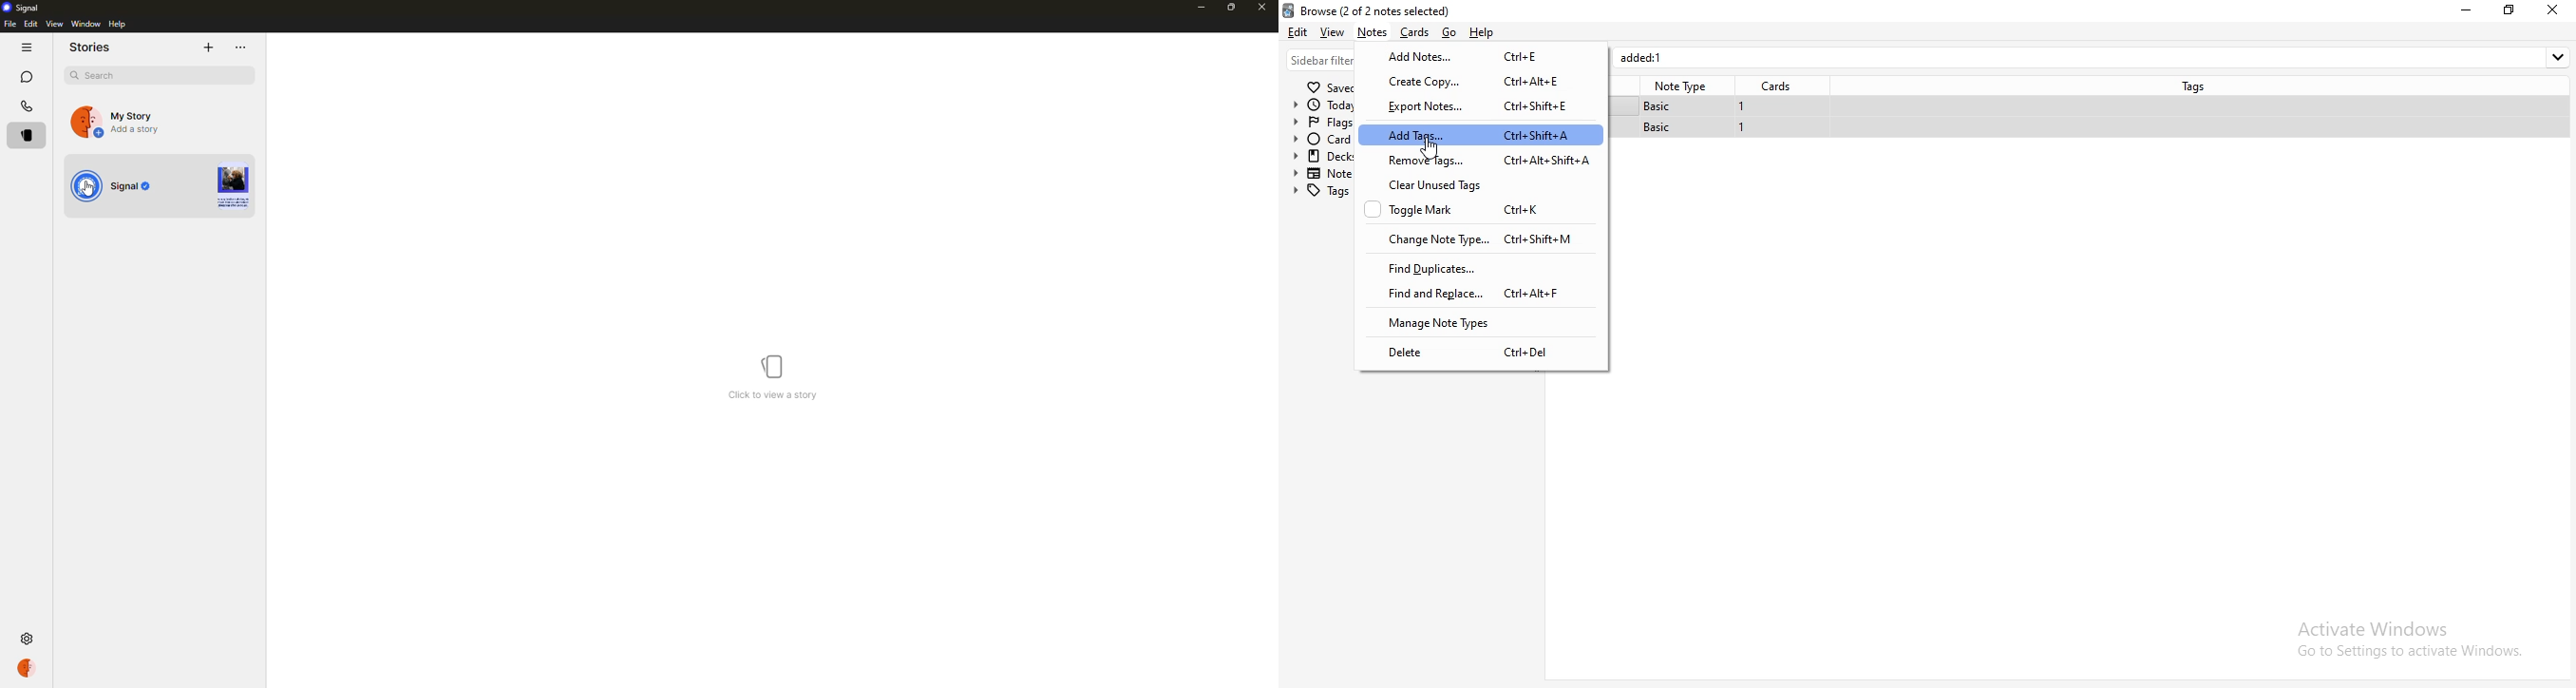  I want to click on close, so click(1263, 7).